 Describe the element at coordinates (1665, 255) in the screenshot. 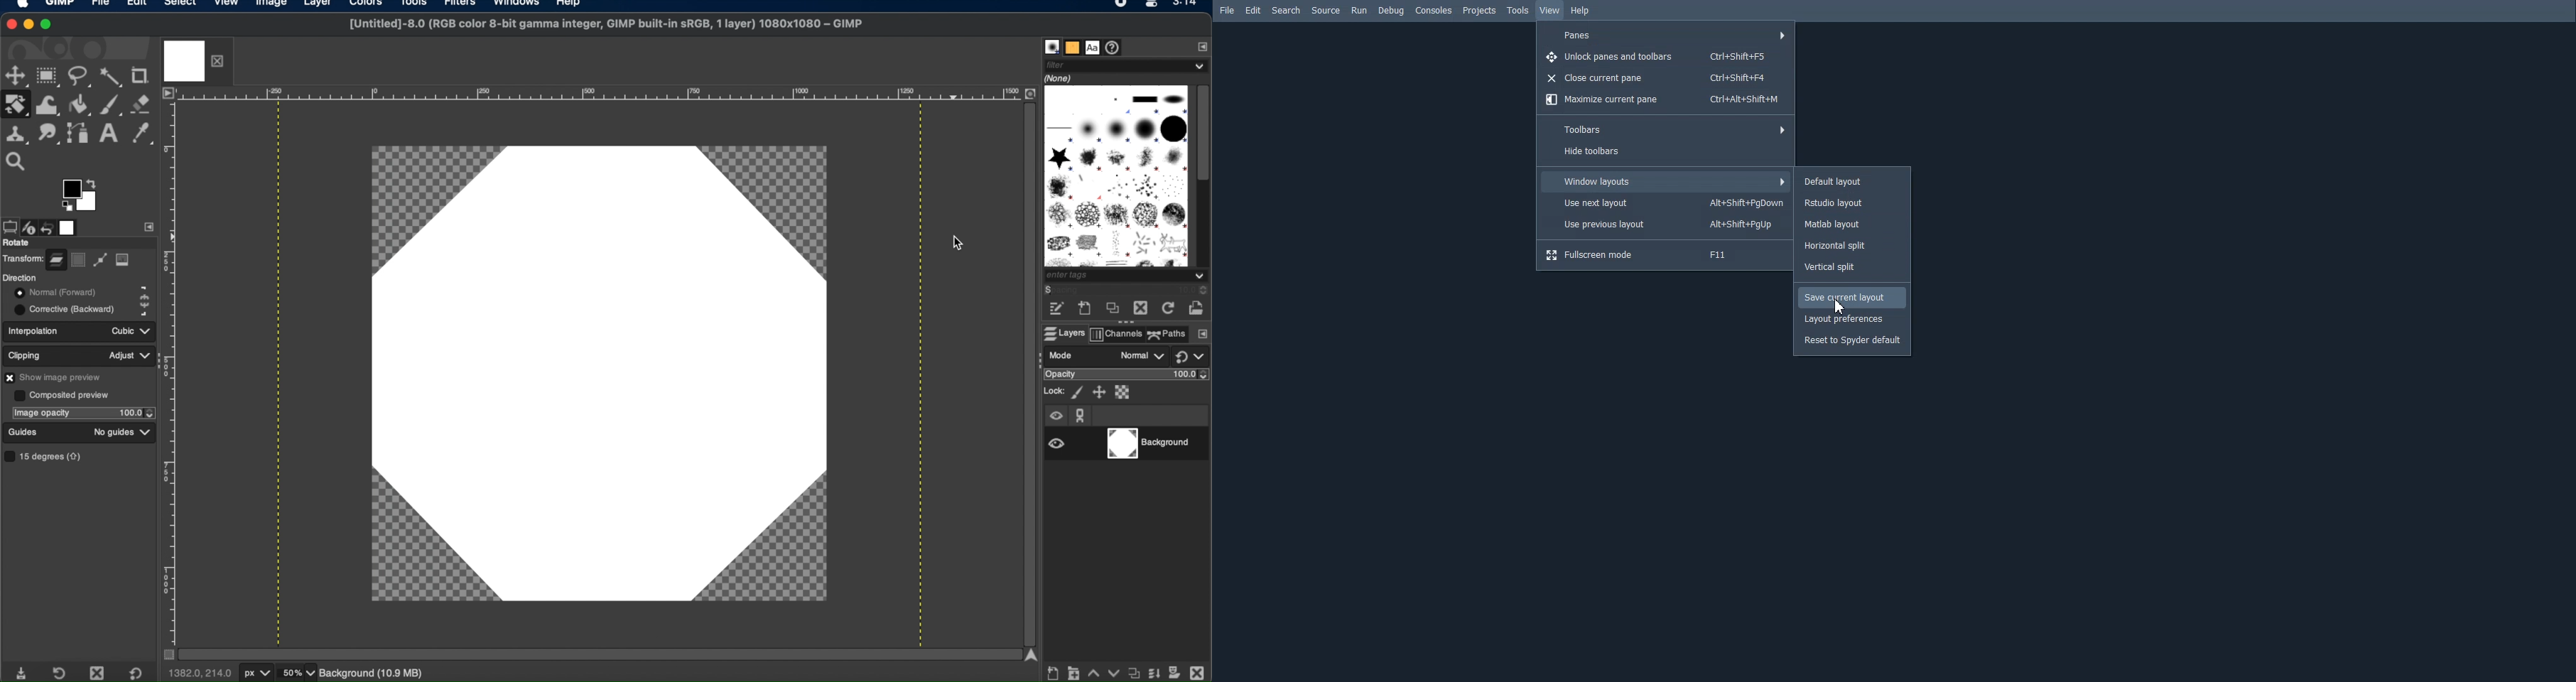

I see `Fullscreen mode` at that location.